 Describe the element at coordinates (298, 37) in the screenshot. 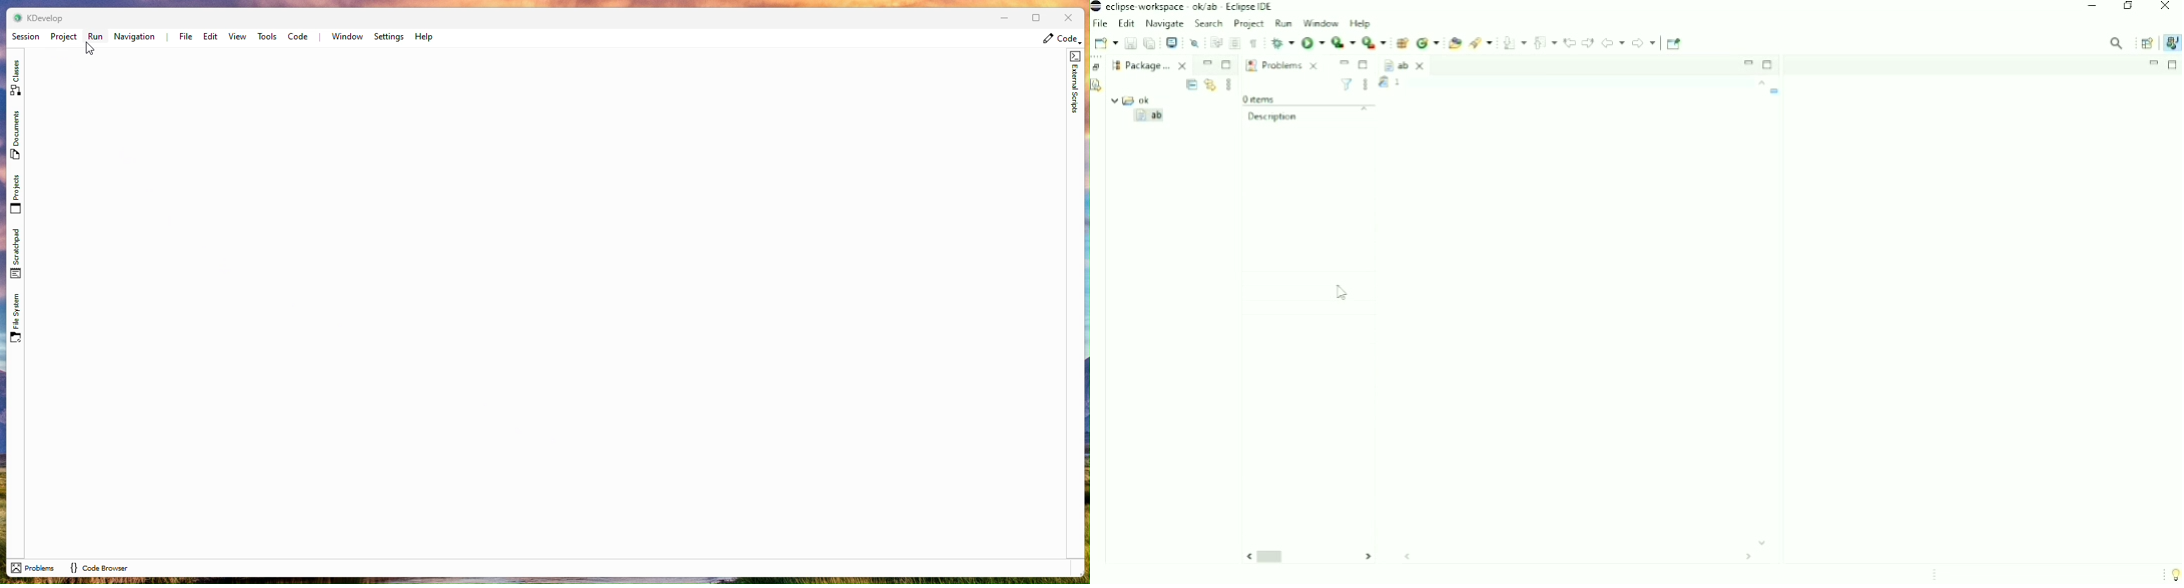

I see `Code` at that location.